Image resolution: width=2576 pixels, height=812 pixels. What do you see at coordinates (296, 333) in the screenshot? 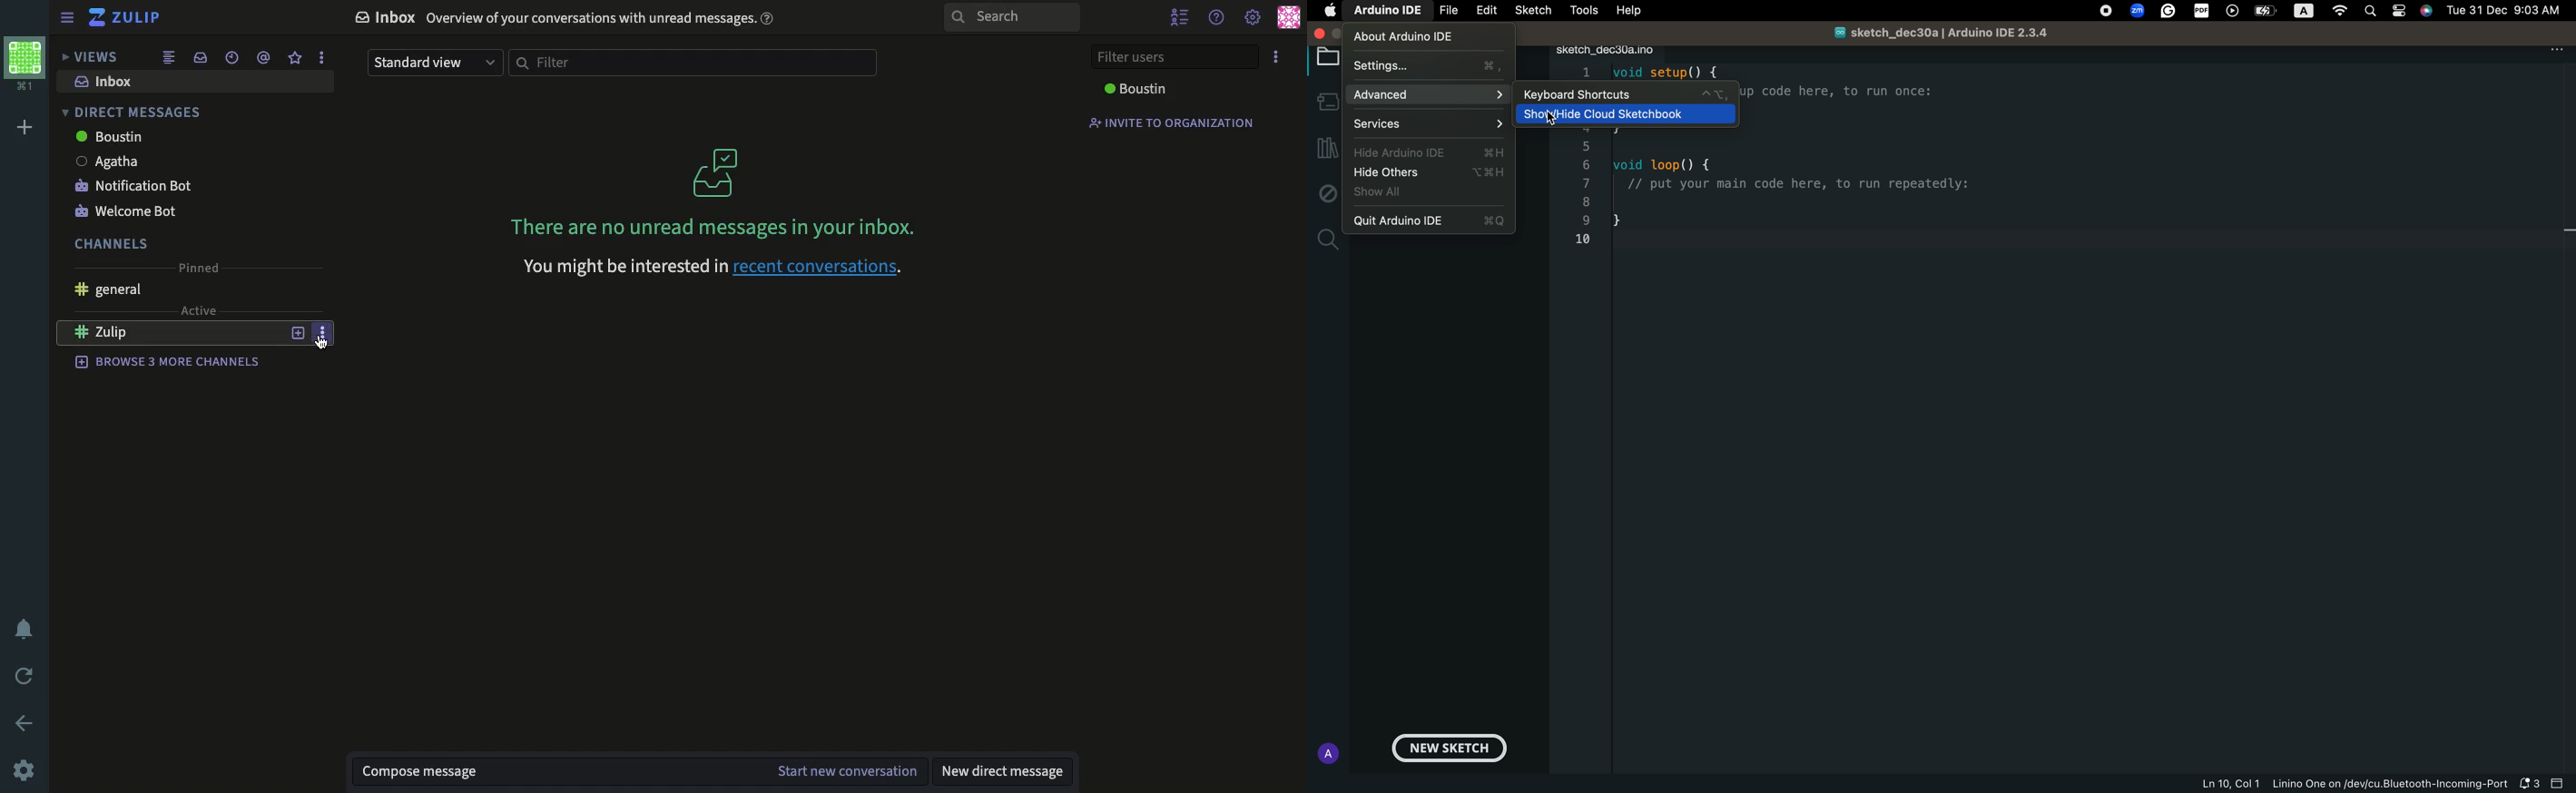
I see `add channel` at bounding box center [296, 333].